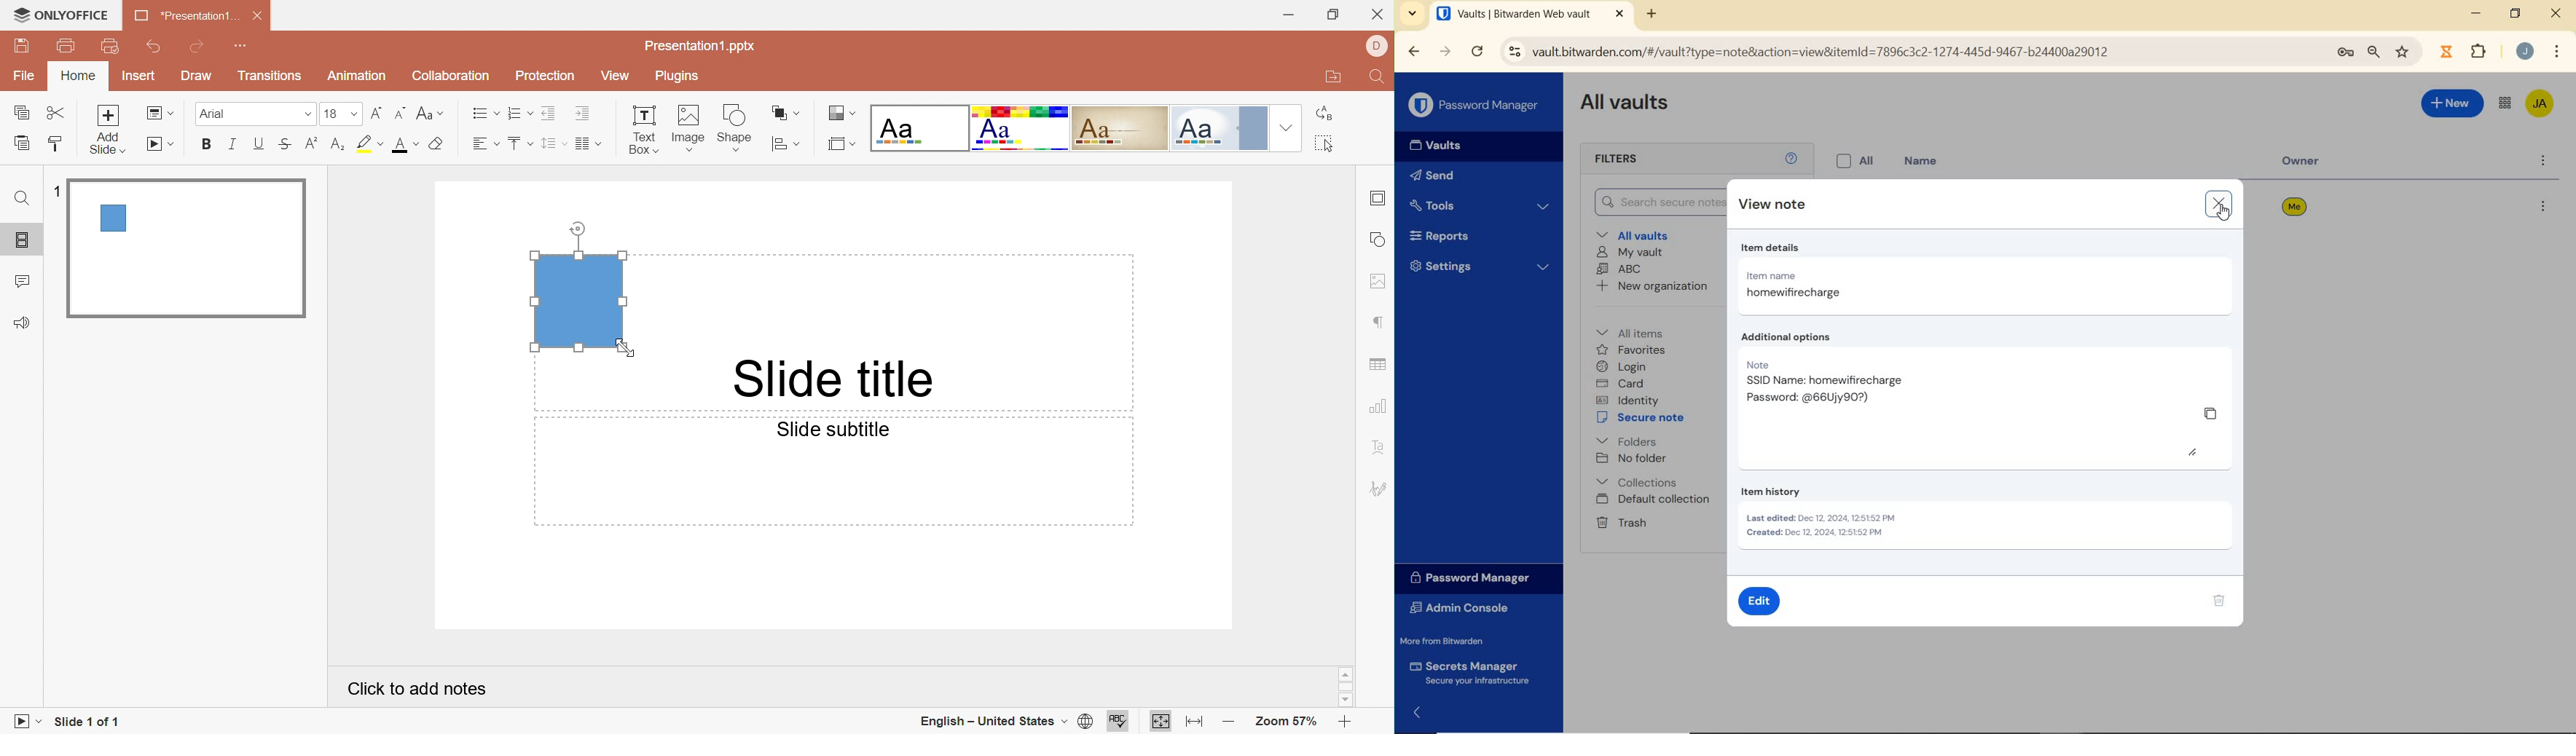 Image resolution: width=2576 pixels, height=756 pixels. I want to click on Close, so click(1378, 16).